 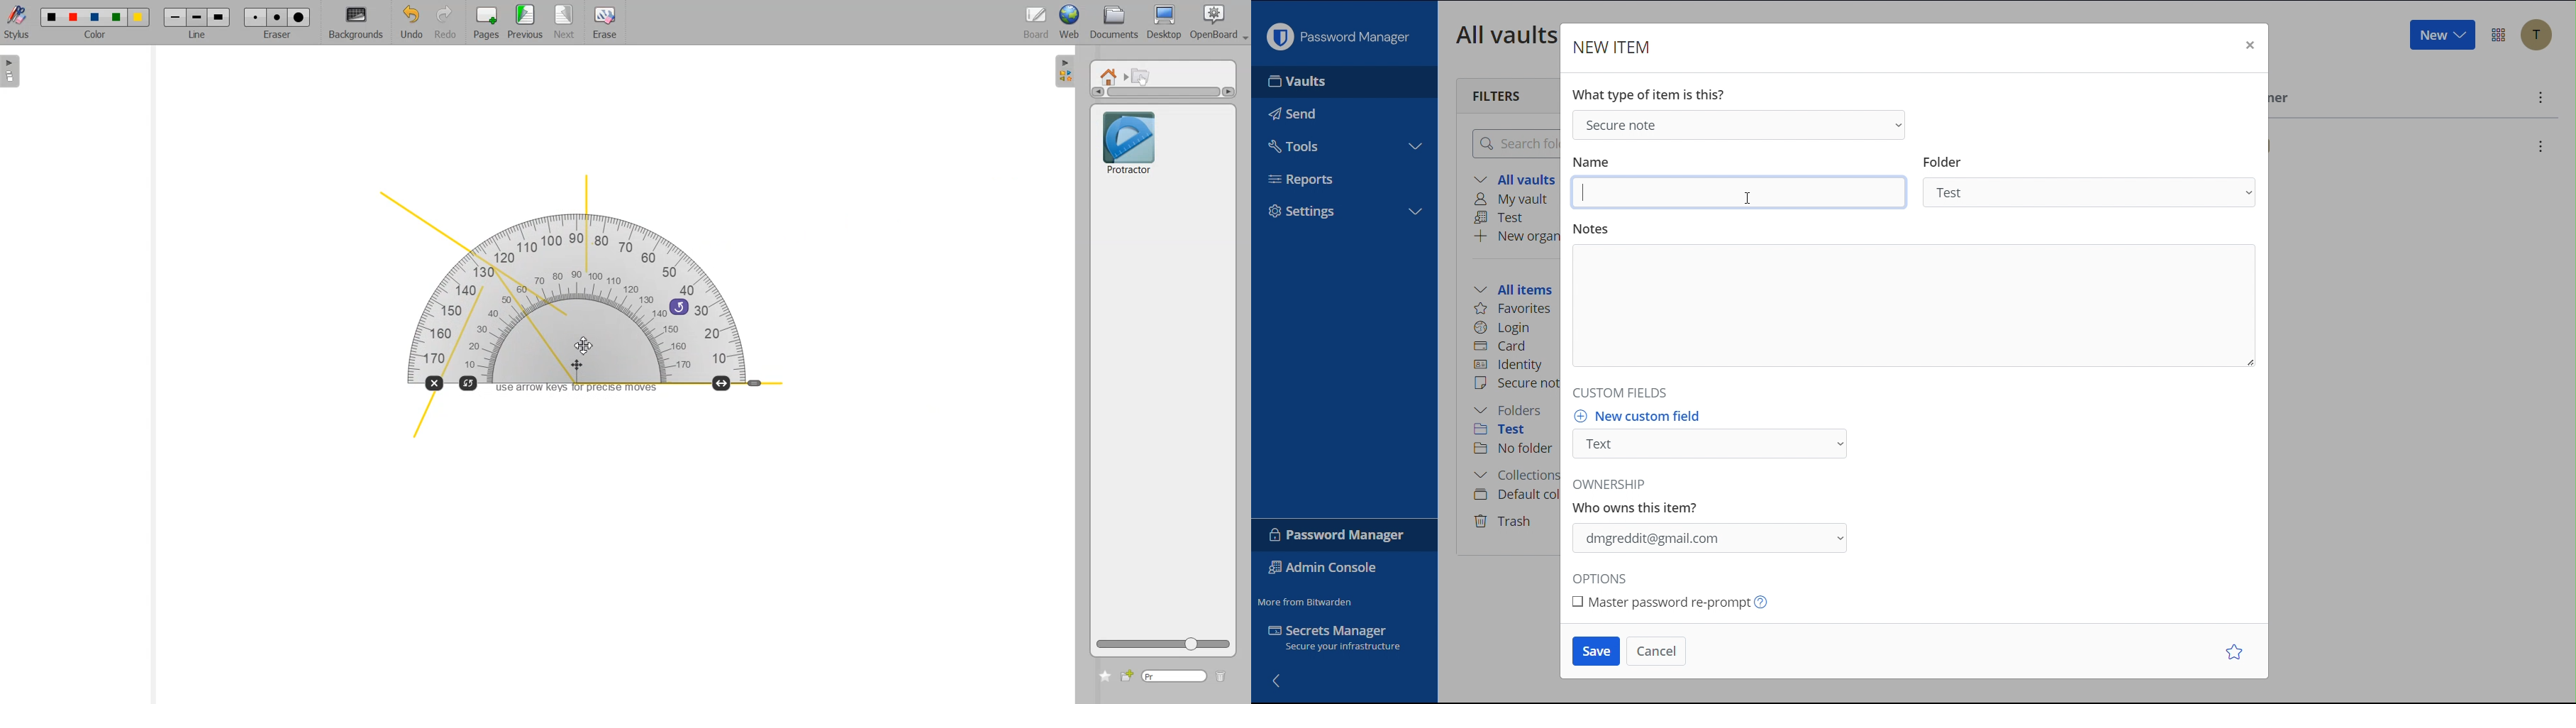 What do you see at coordinates (1648, 94) in the screenshot?
I see `What type of item is this` at bounding box center [1648, 94].